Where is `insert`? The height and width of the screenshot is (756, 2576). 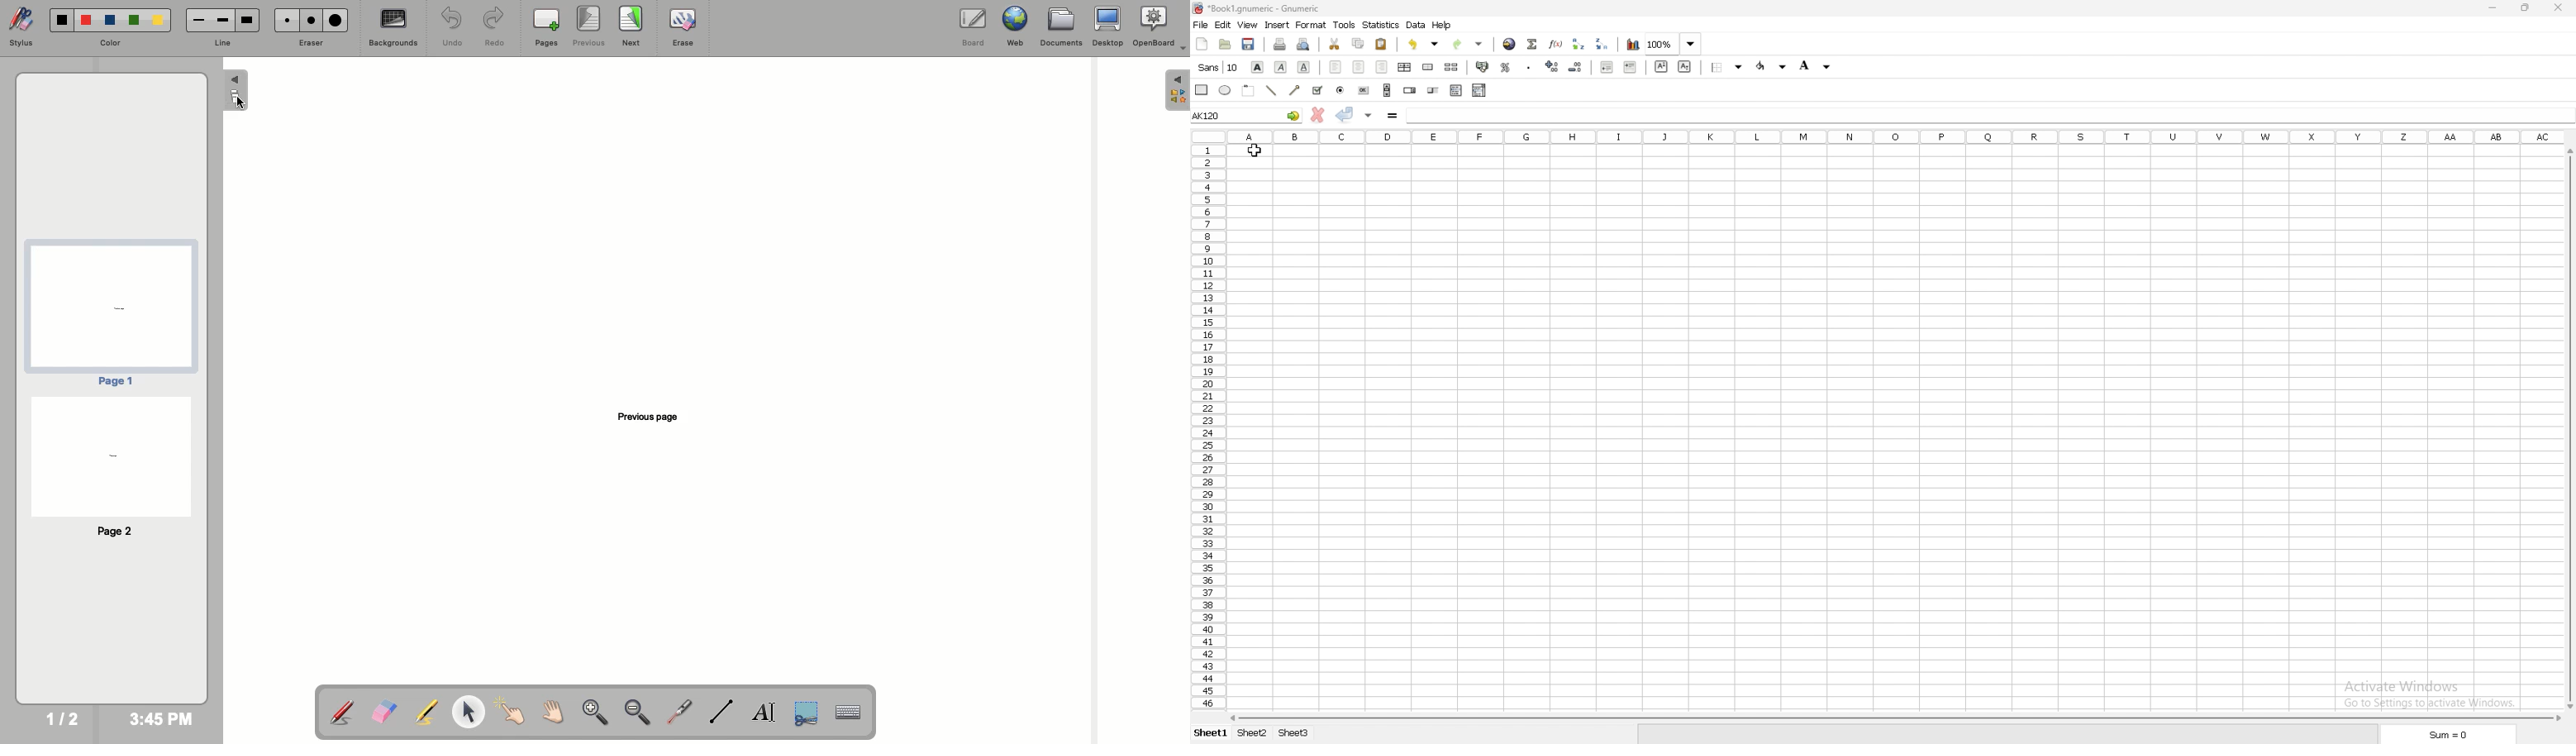
insert is located at coordinates (1278, 24).